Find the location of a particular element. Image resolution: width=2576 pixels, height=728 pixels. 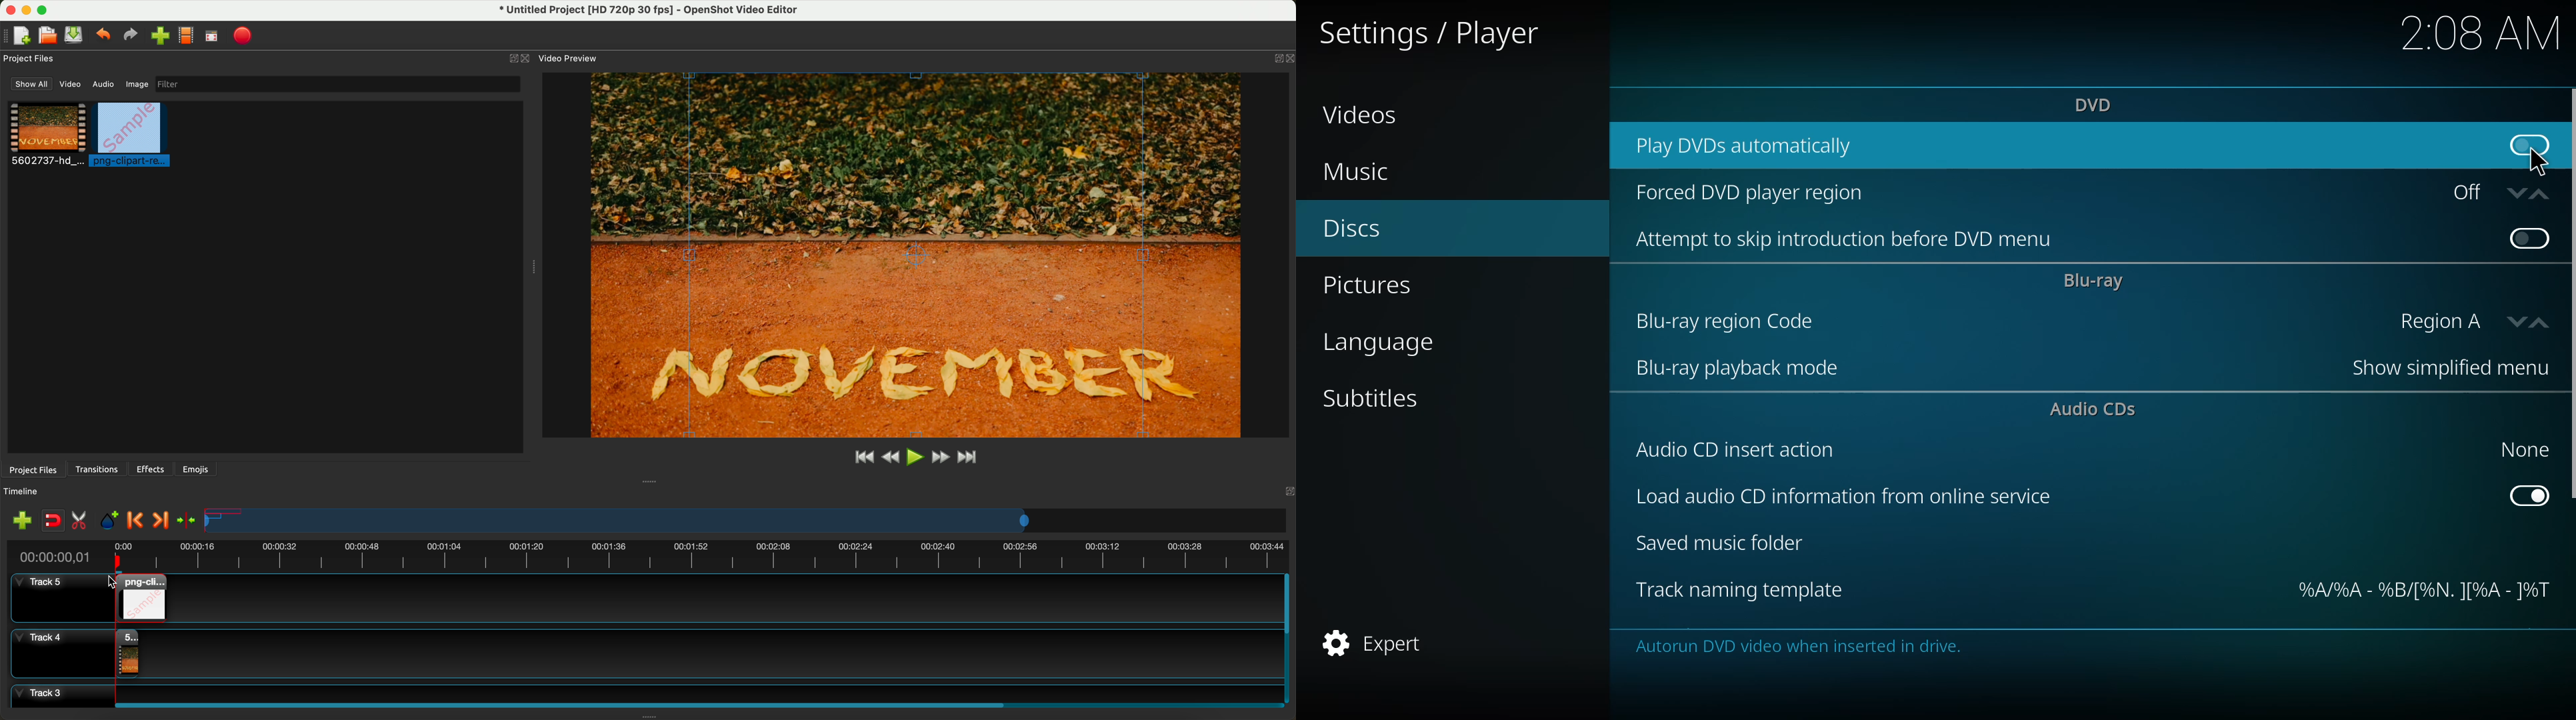

play dvds automatically is located at coordinates (1751, 144).